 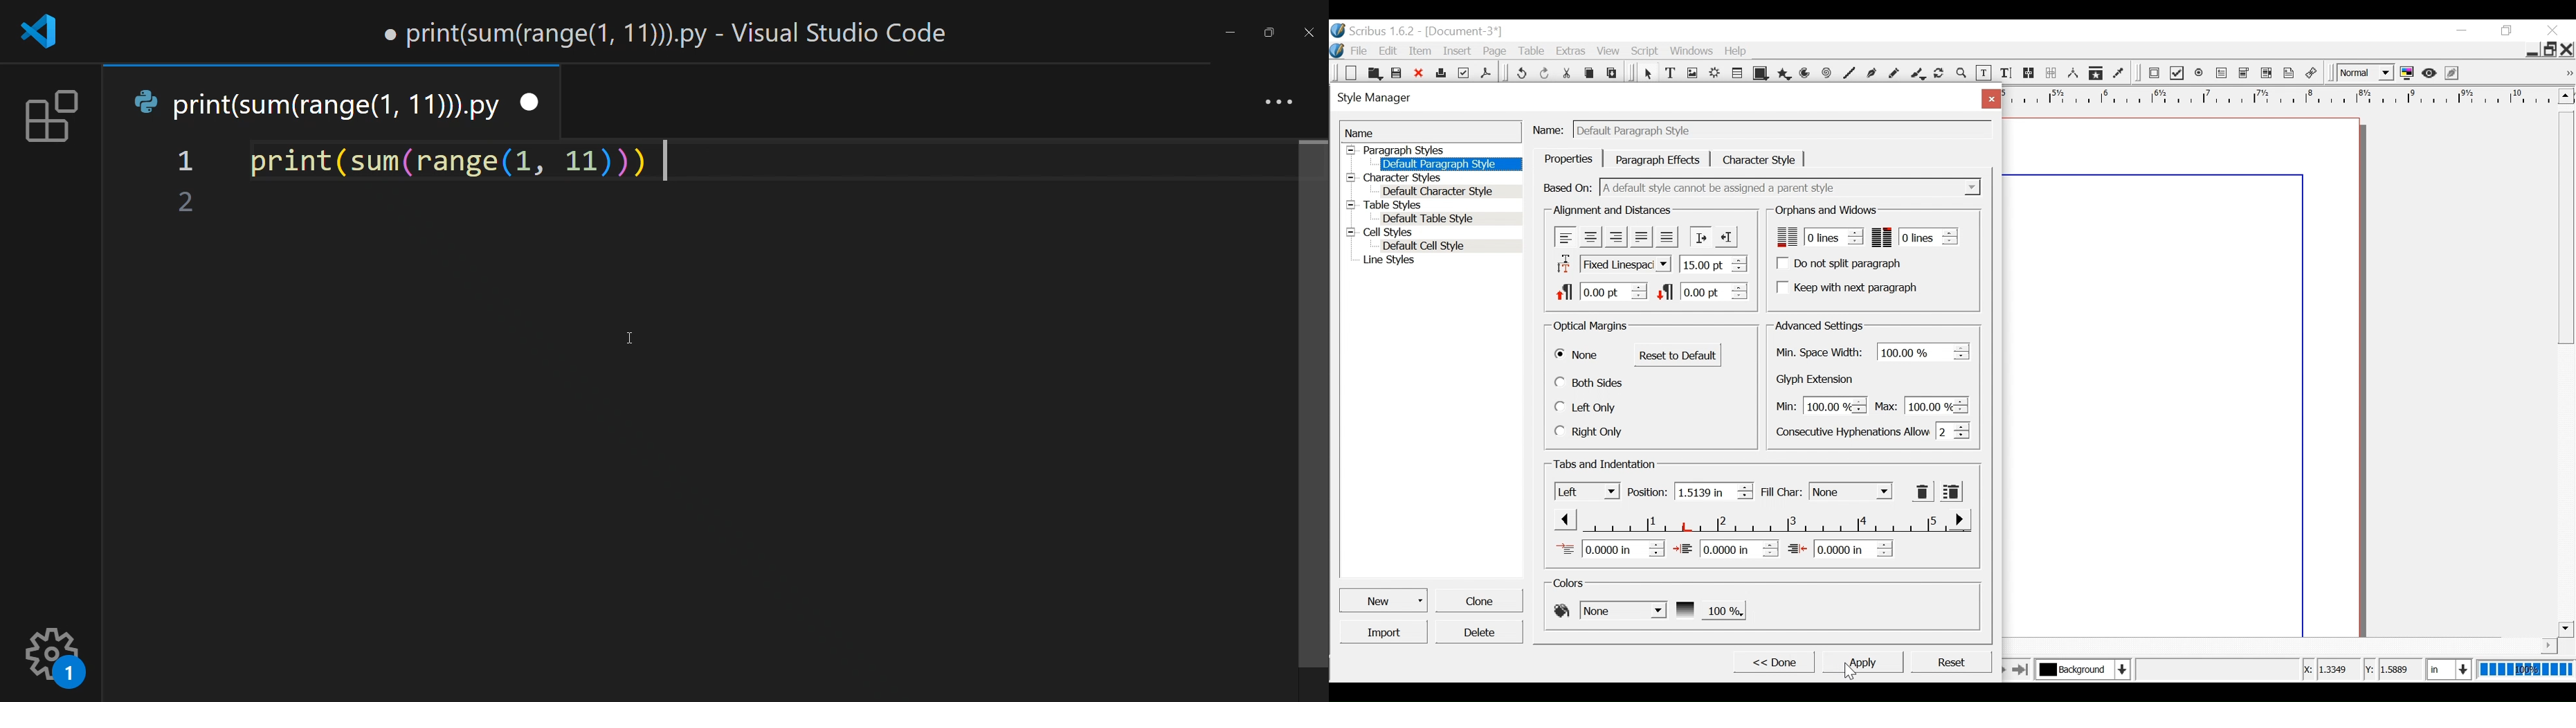 What do you see at coordinates (1450, 192) in the screenshot?
I see `Default Character Styles` at bounding box center [1450, 192].